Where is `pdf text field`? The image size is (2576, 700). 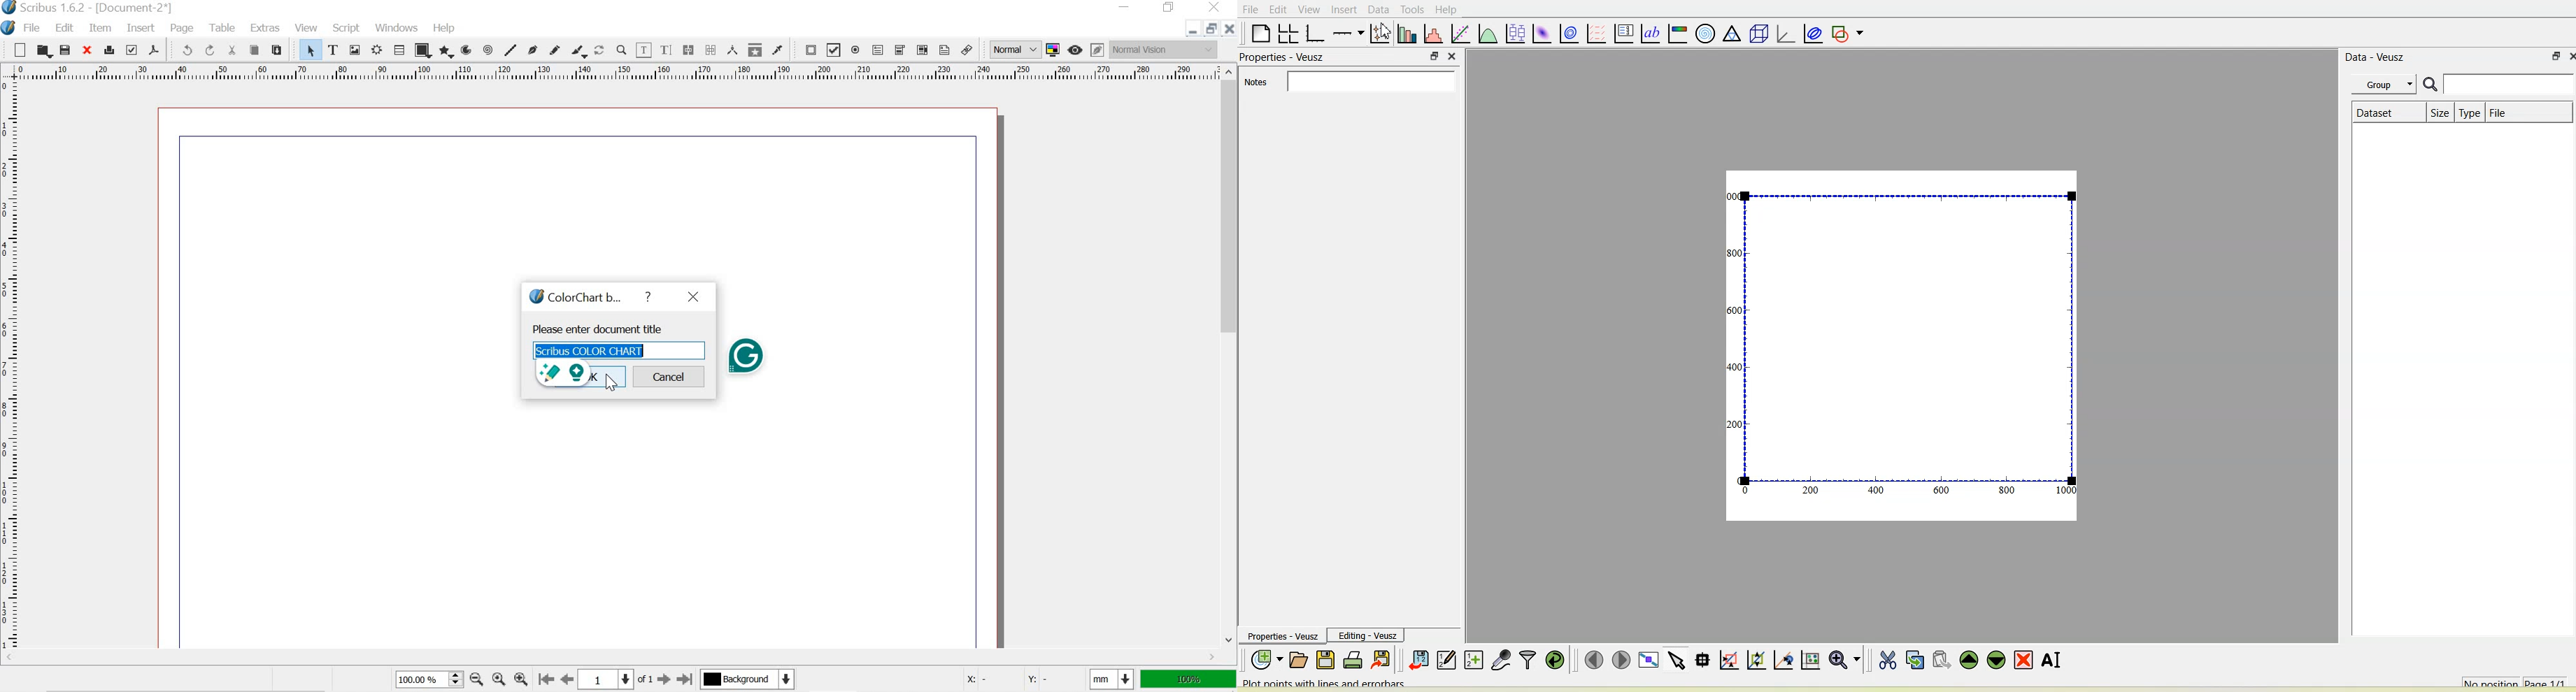 pdf text field is located at coordinates (879, 51).